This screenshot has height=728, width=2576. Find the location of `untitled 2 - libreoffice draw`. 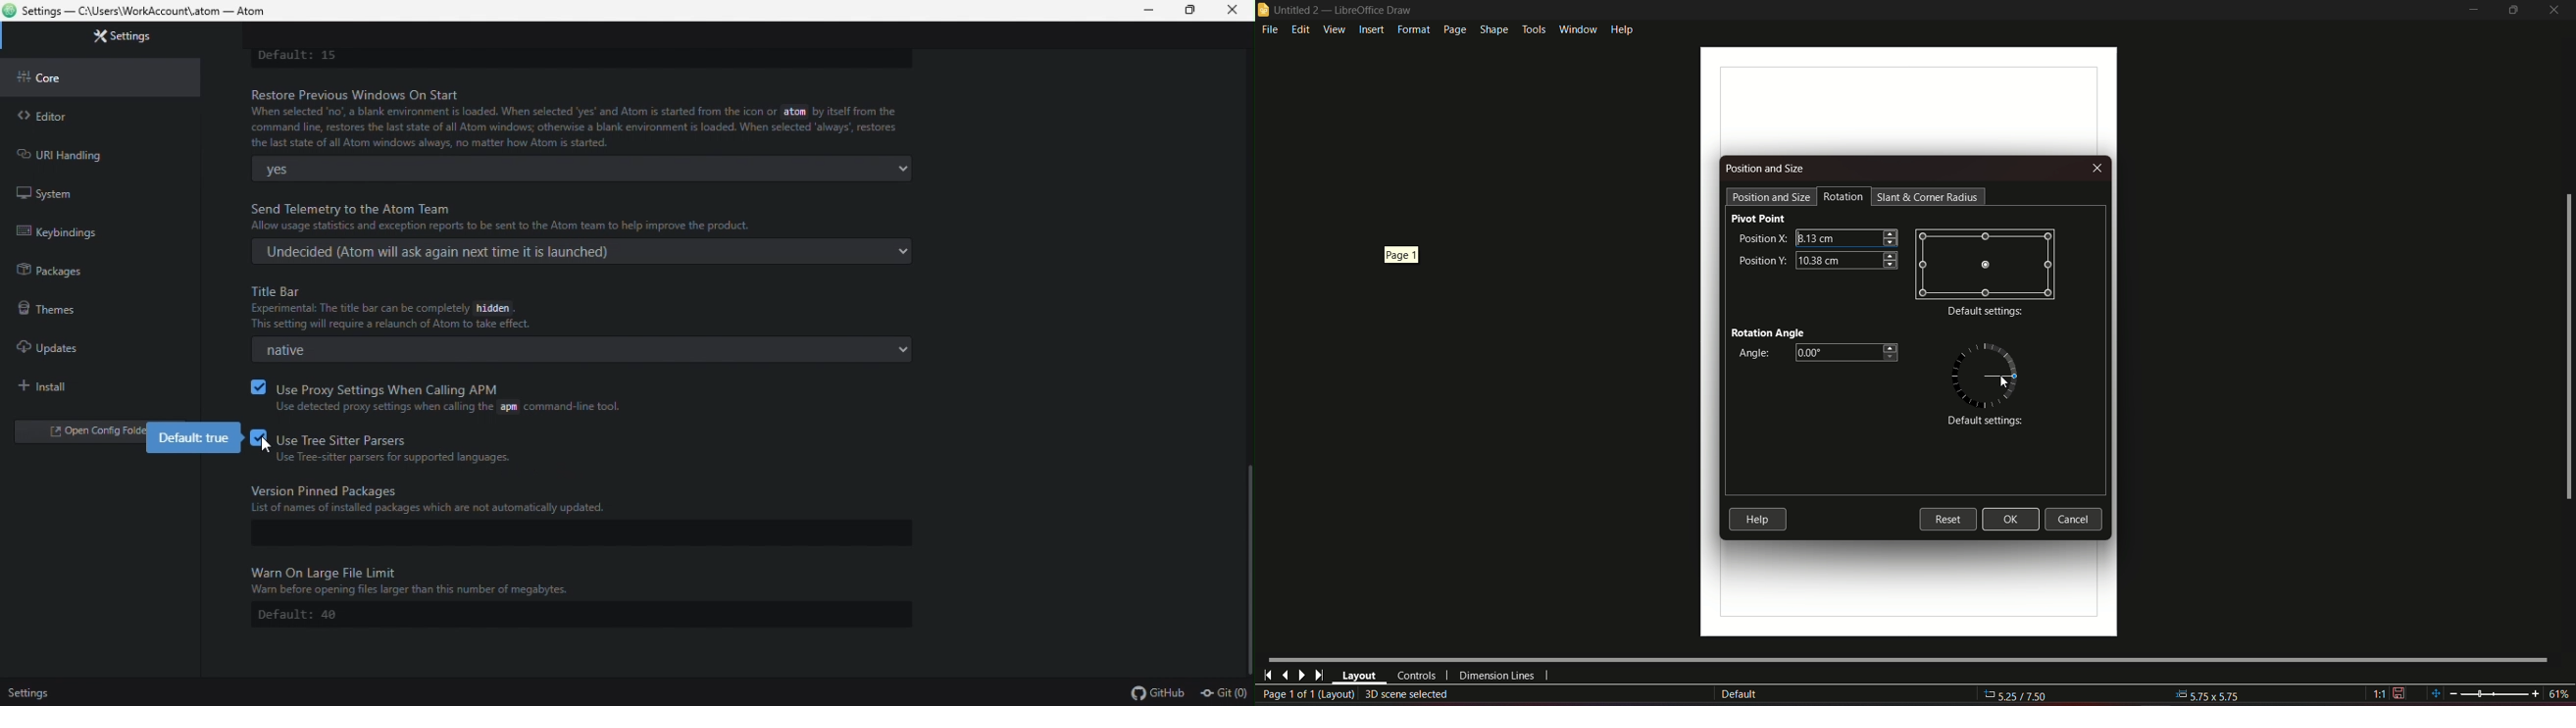

untitled 2 - libreoffice draw is located at coordinates (1336, 10).